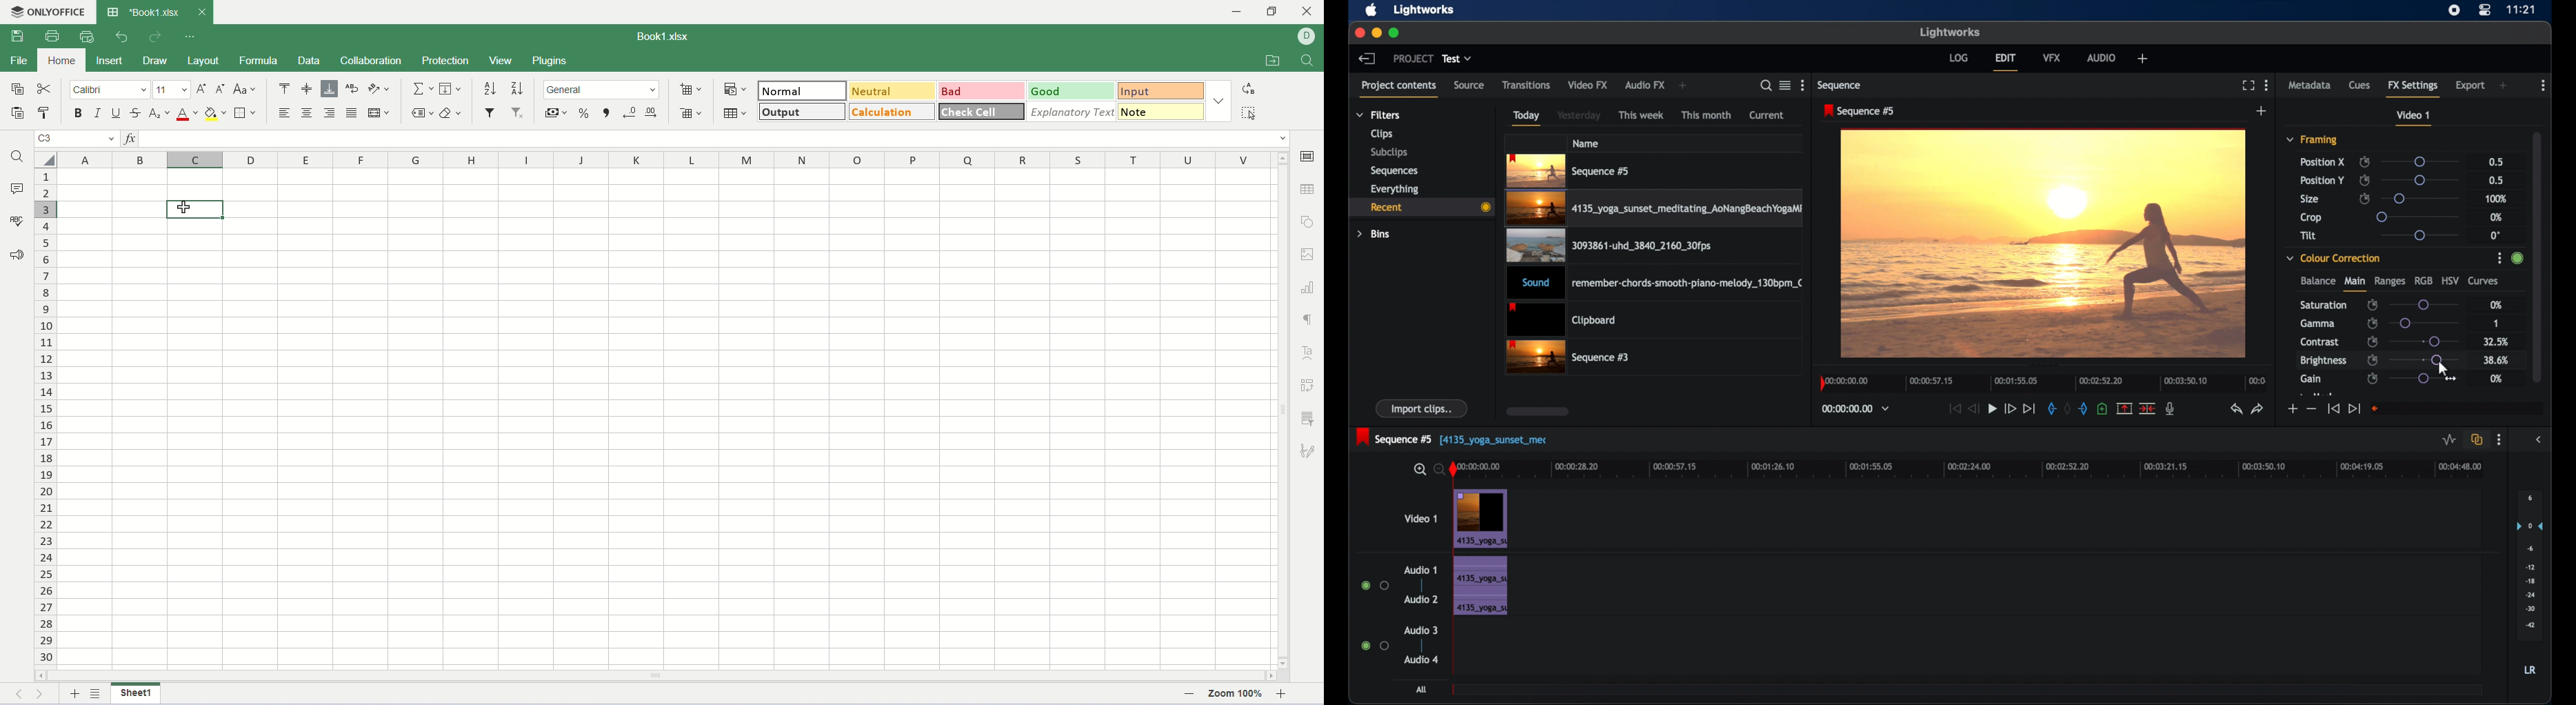  I want to click on out mark, so click(2085, 409).